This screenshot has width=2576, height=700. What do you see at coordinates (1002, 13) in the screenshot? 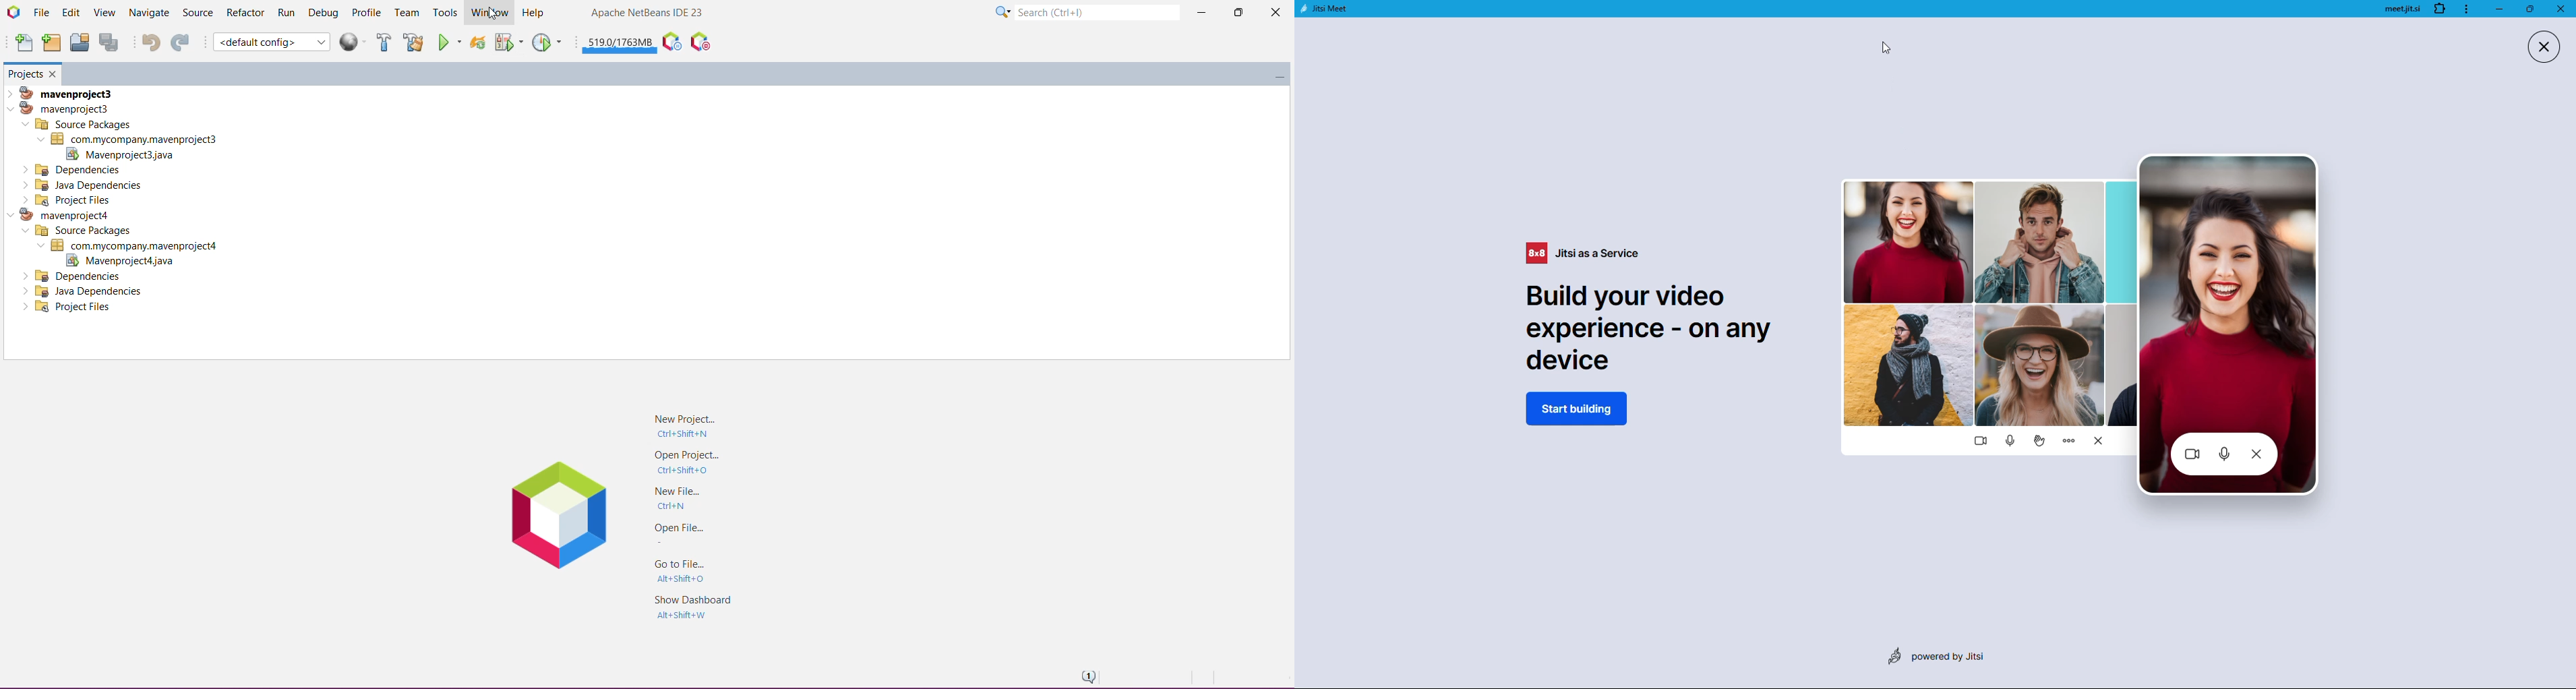
I see `Click or Press Ctrl+F10 for Category Selection` at bounding box center [1002, 13].